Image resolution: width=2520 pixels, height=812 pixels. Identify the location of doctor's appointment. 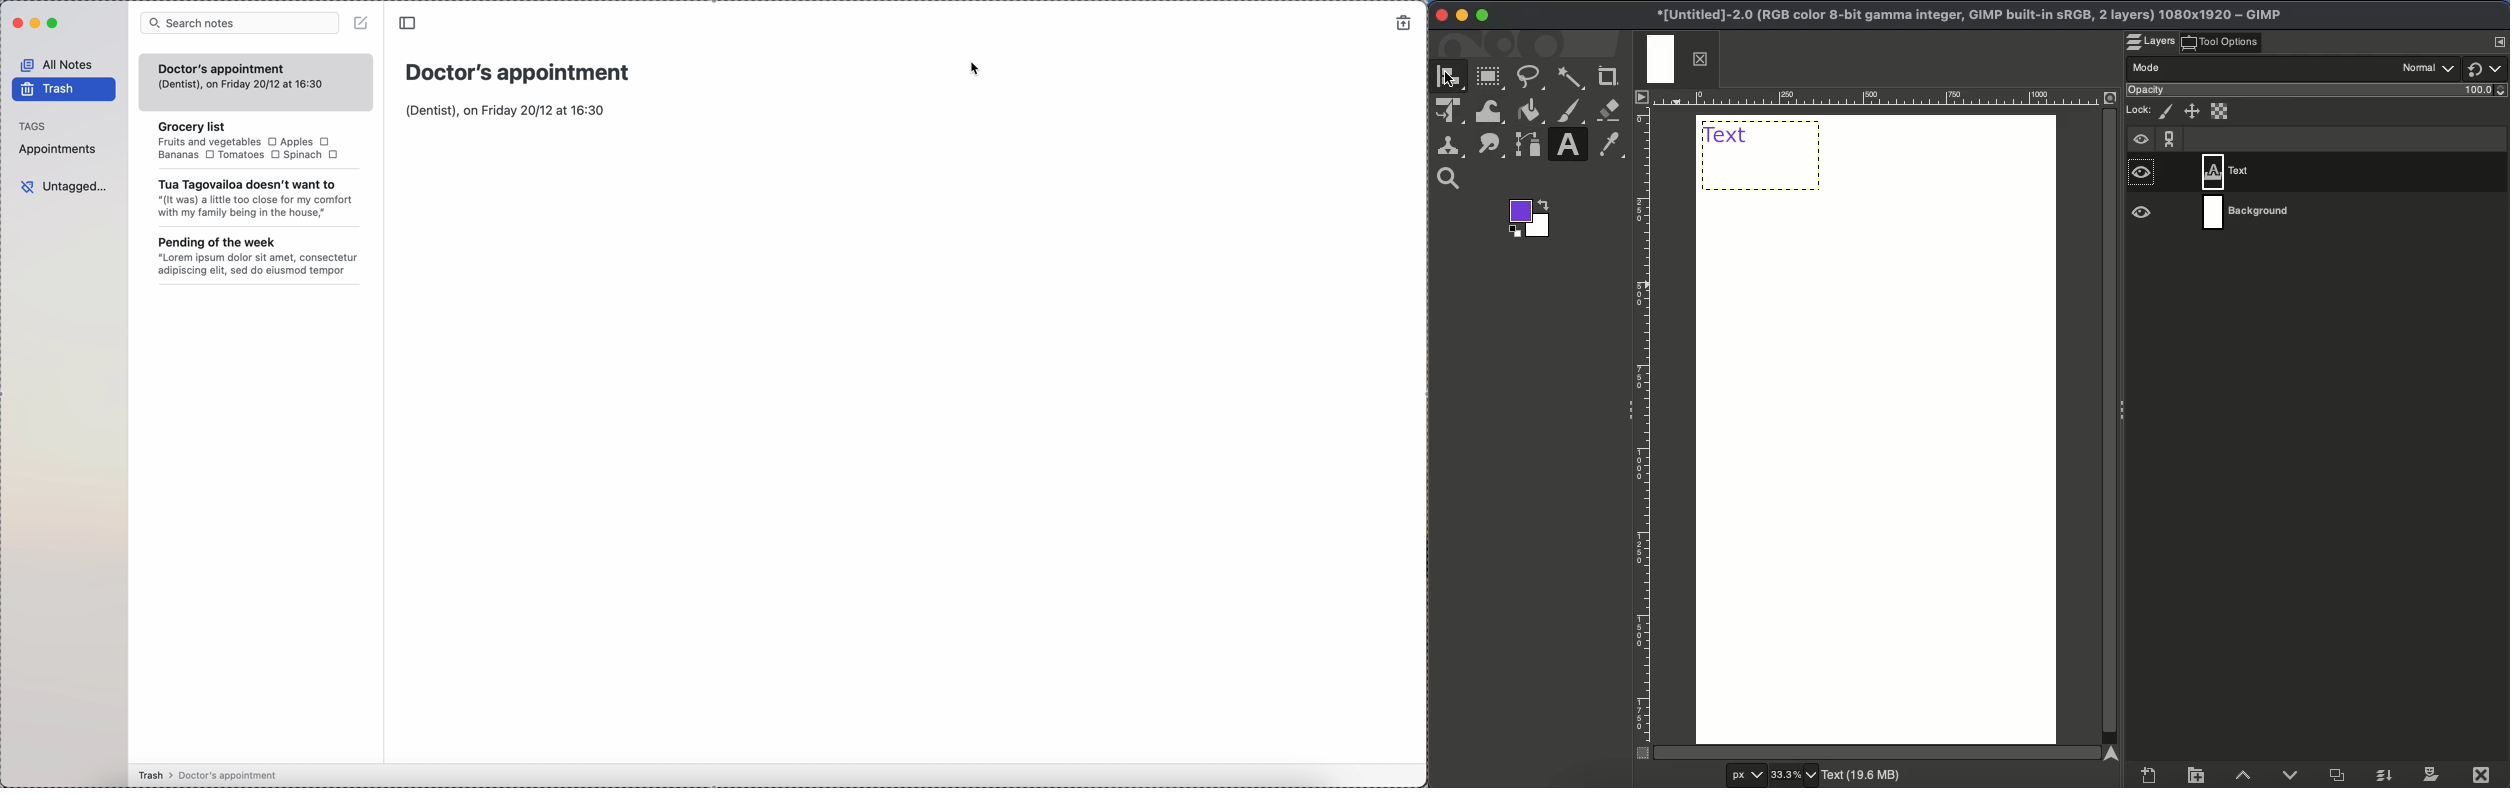
(224, 68).